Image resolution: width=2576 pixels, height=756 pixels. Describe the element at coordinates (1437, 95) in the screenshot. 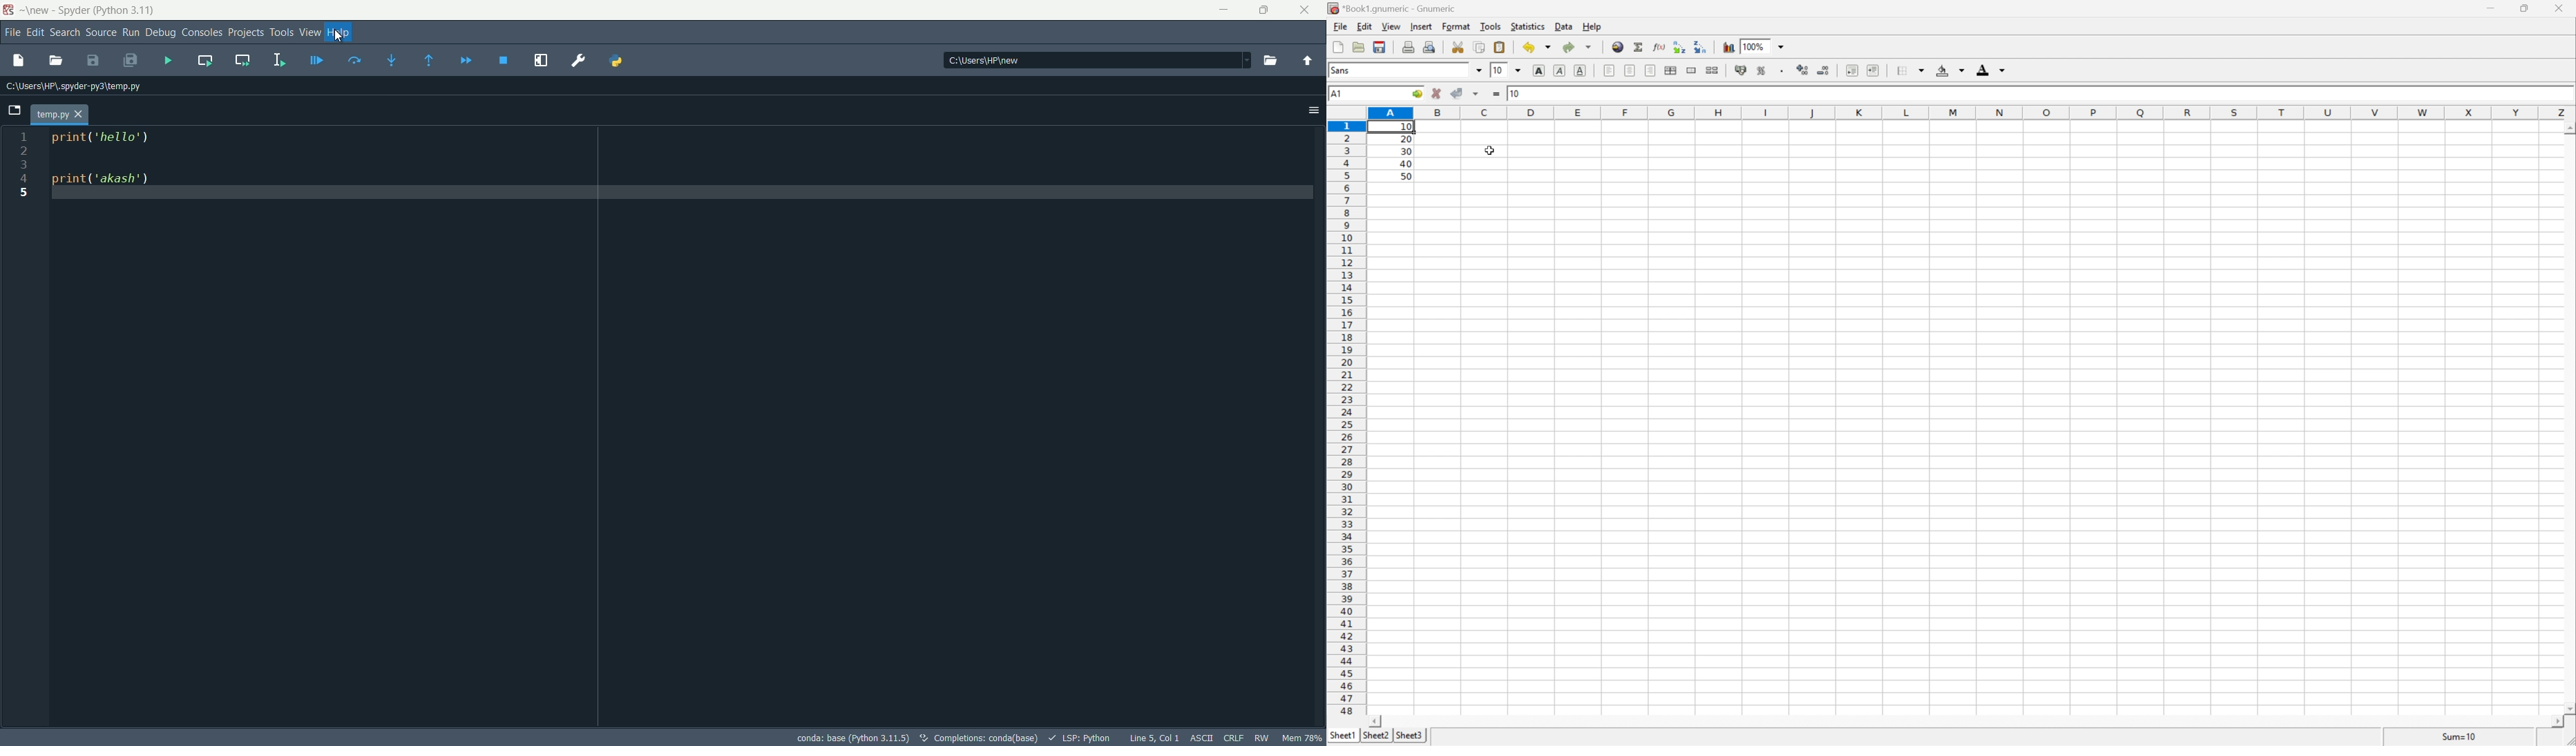

I see `cancel change` at that location.